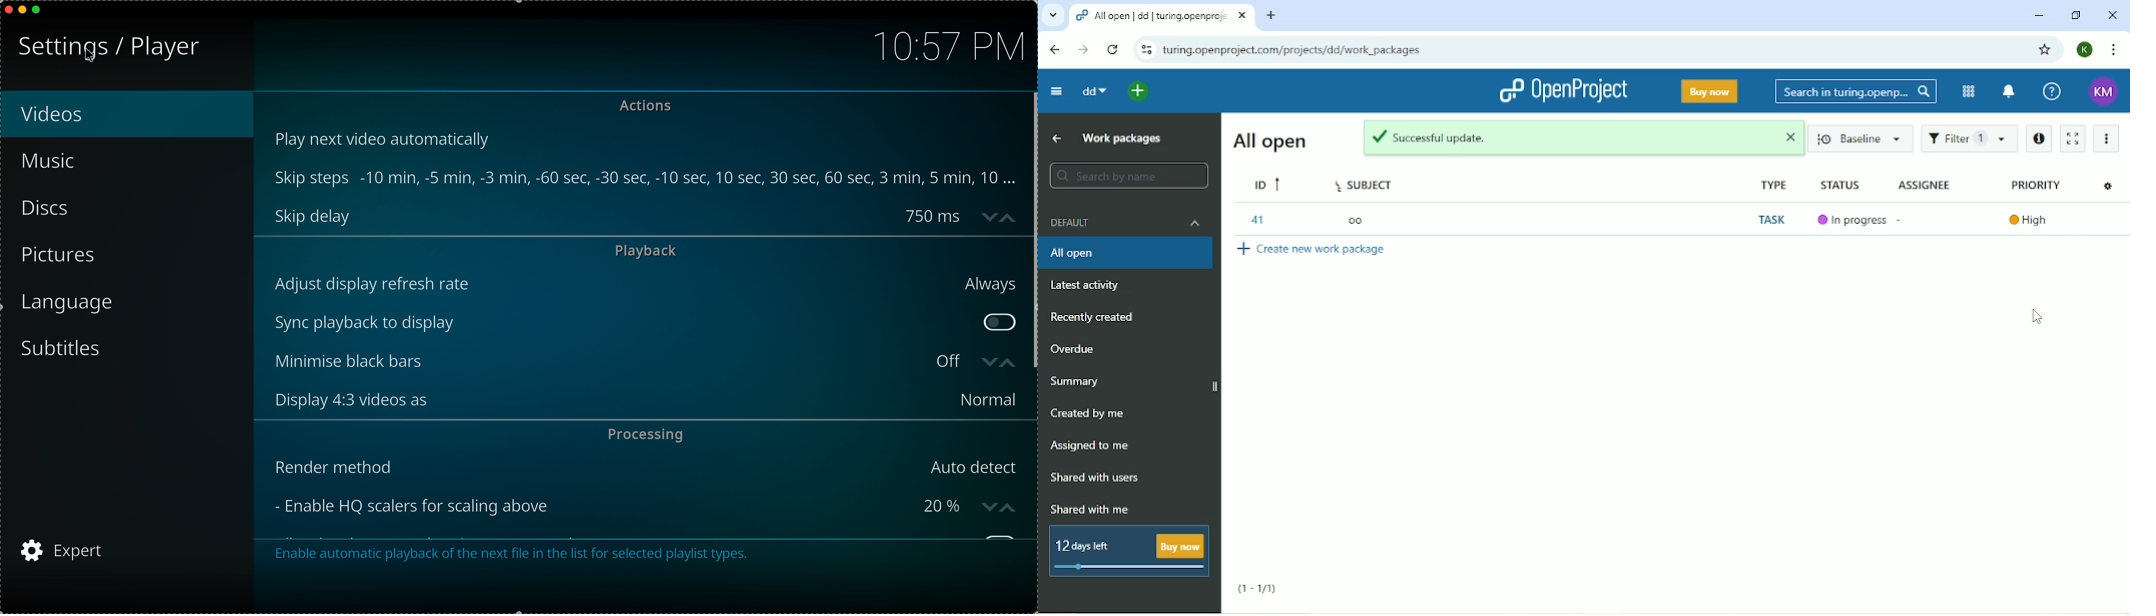  Describe the element at coordinates (1126, 551) in the screenshot. I see `12 days left Buy now` at that location.